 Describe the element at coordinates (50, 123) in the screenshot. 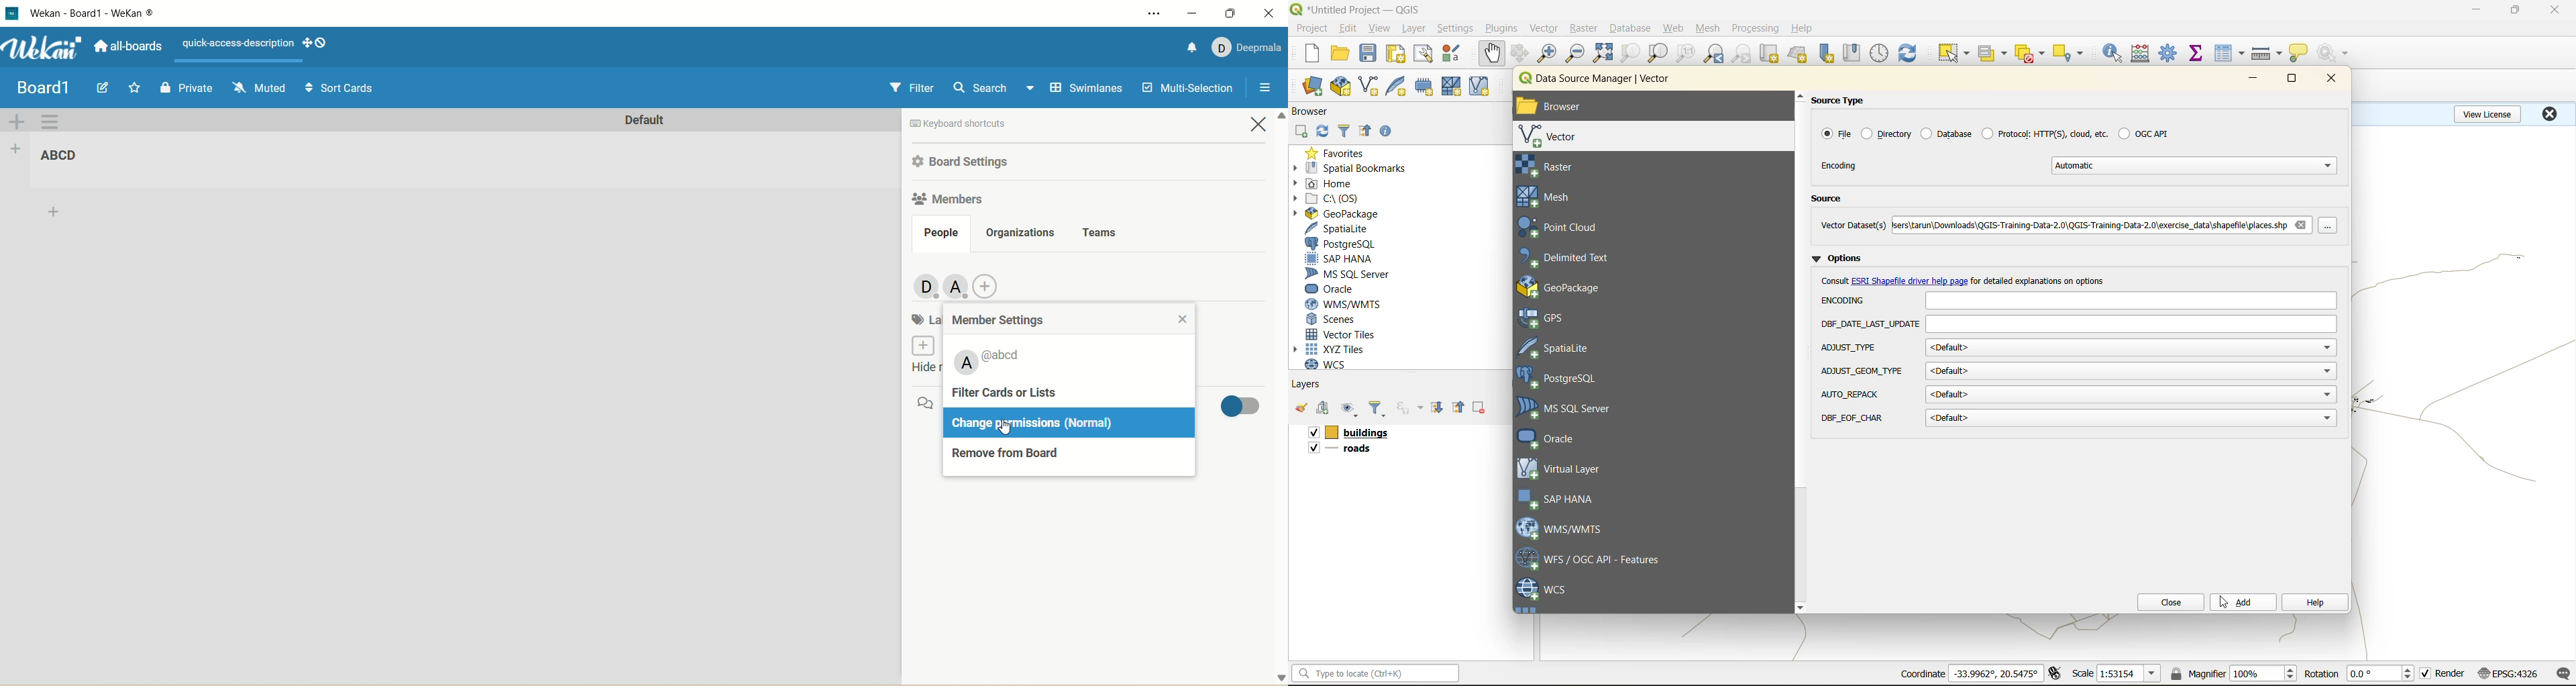

I see `swimlane actions` at that location.